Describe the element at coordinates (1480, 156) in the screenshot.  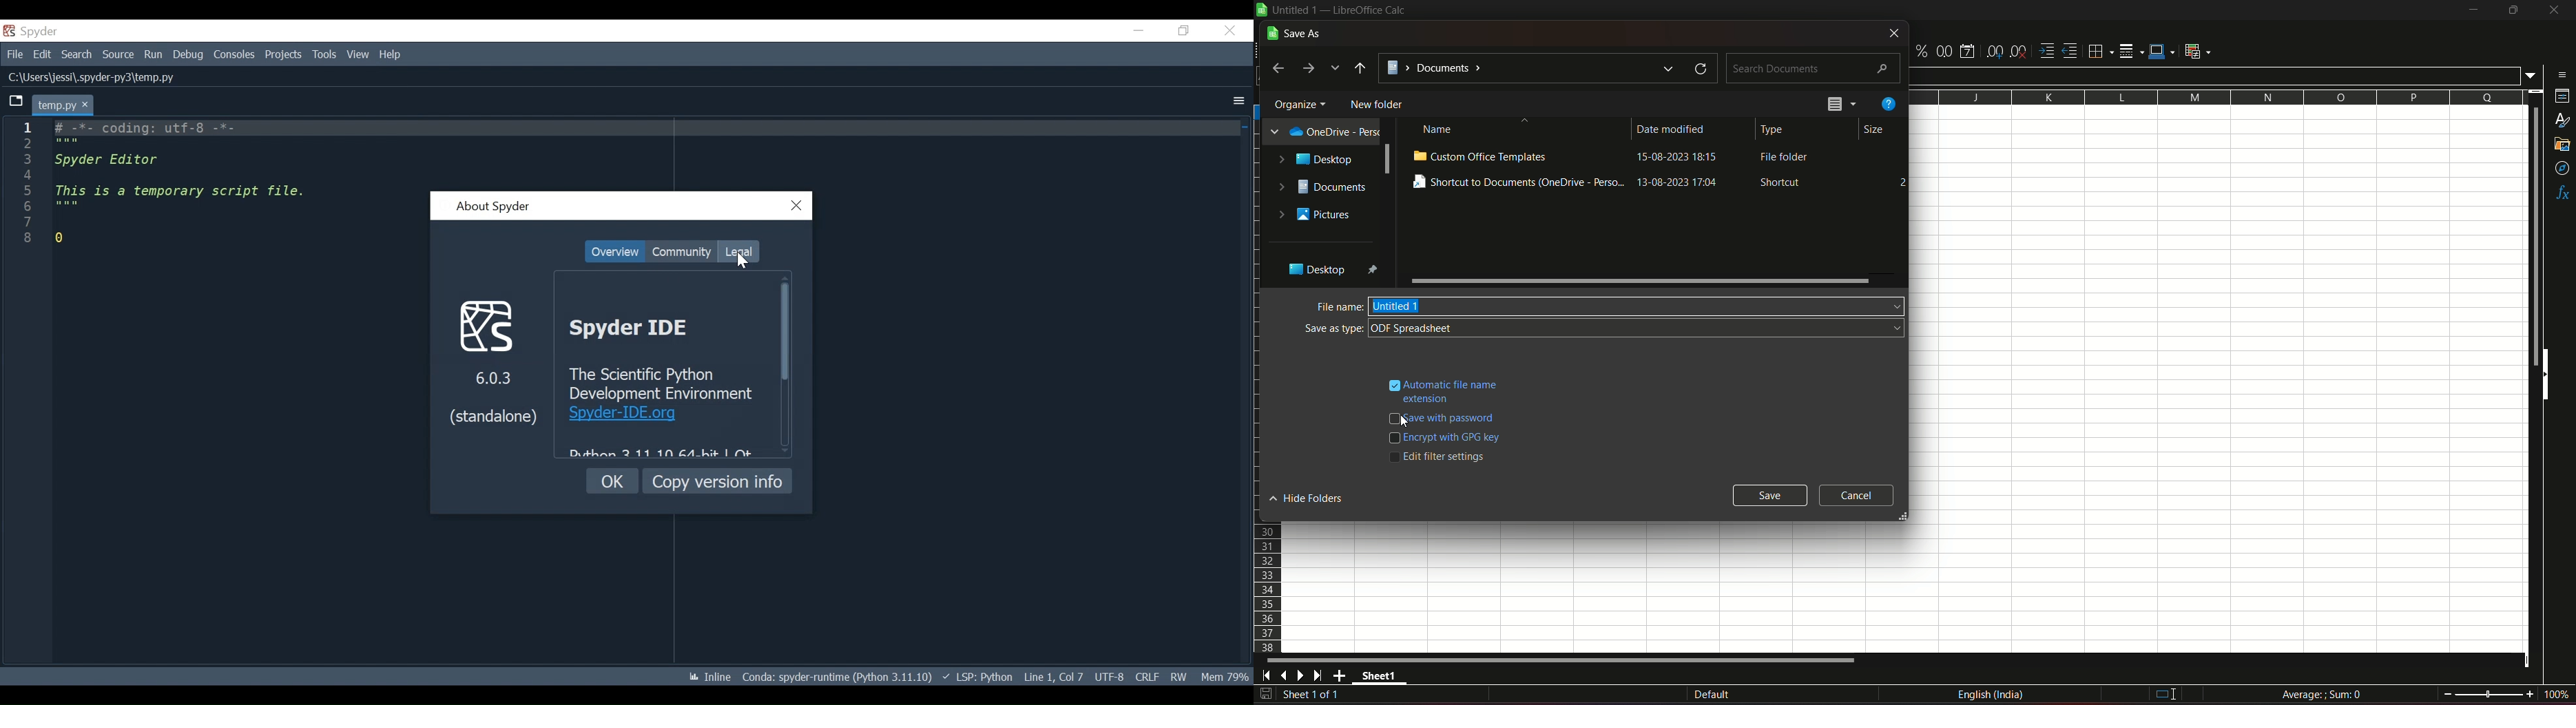
I see `custom office template` at that location.